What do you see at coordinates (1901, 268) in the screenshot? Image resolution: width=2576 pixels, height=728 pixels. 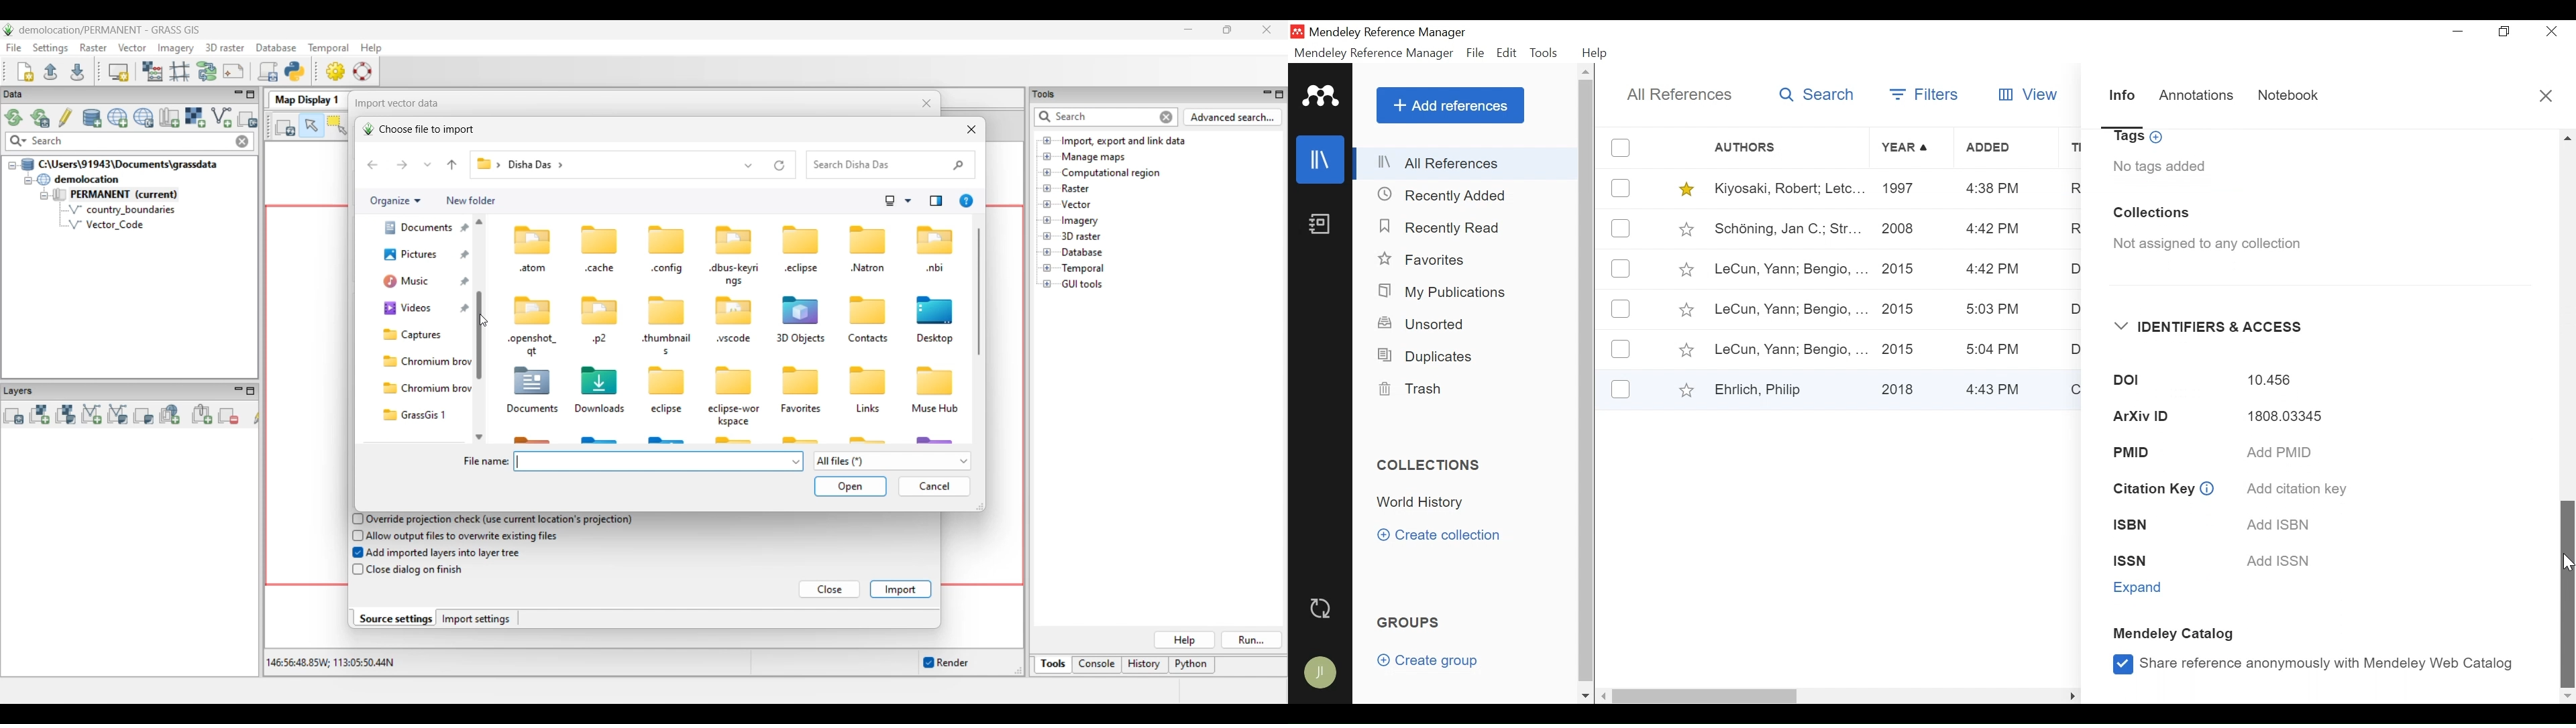 I see `2015` at bounding box center [1901, 268].